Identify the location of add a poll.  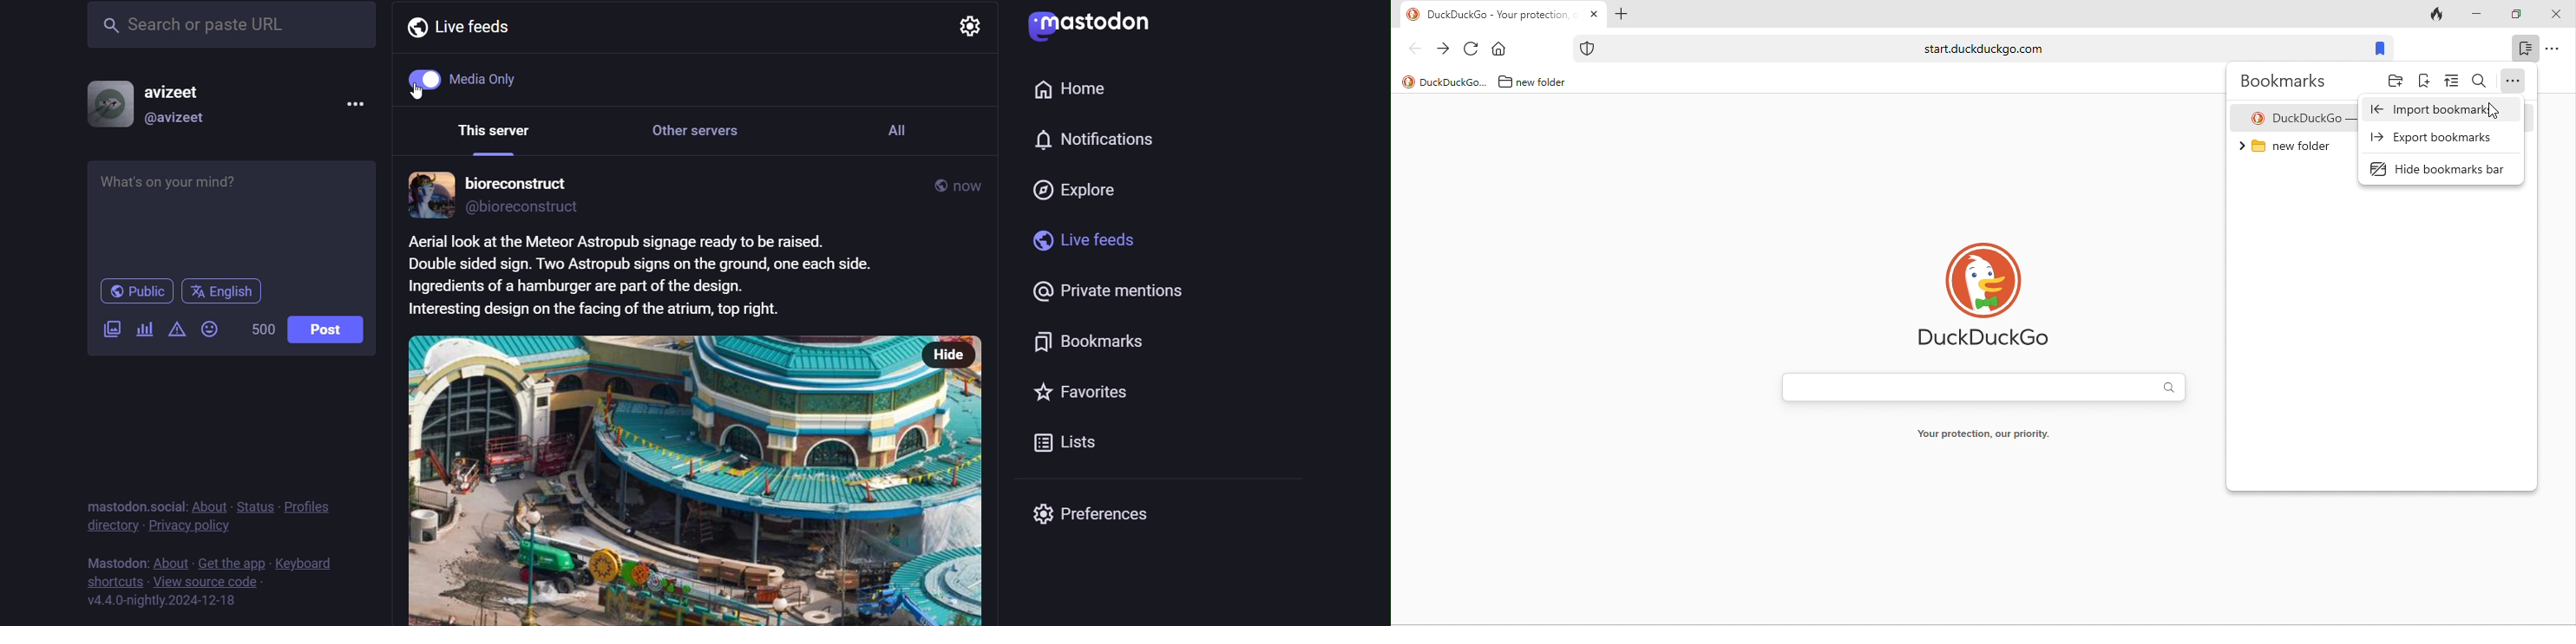
(143, 326).